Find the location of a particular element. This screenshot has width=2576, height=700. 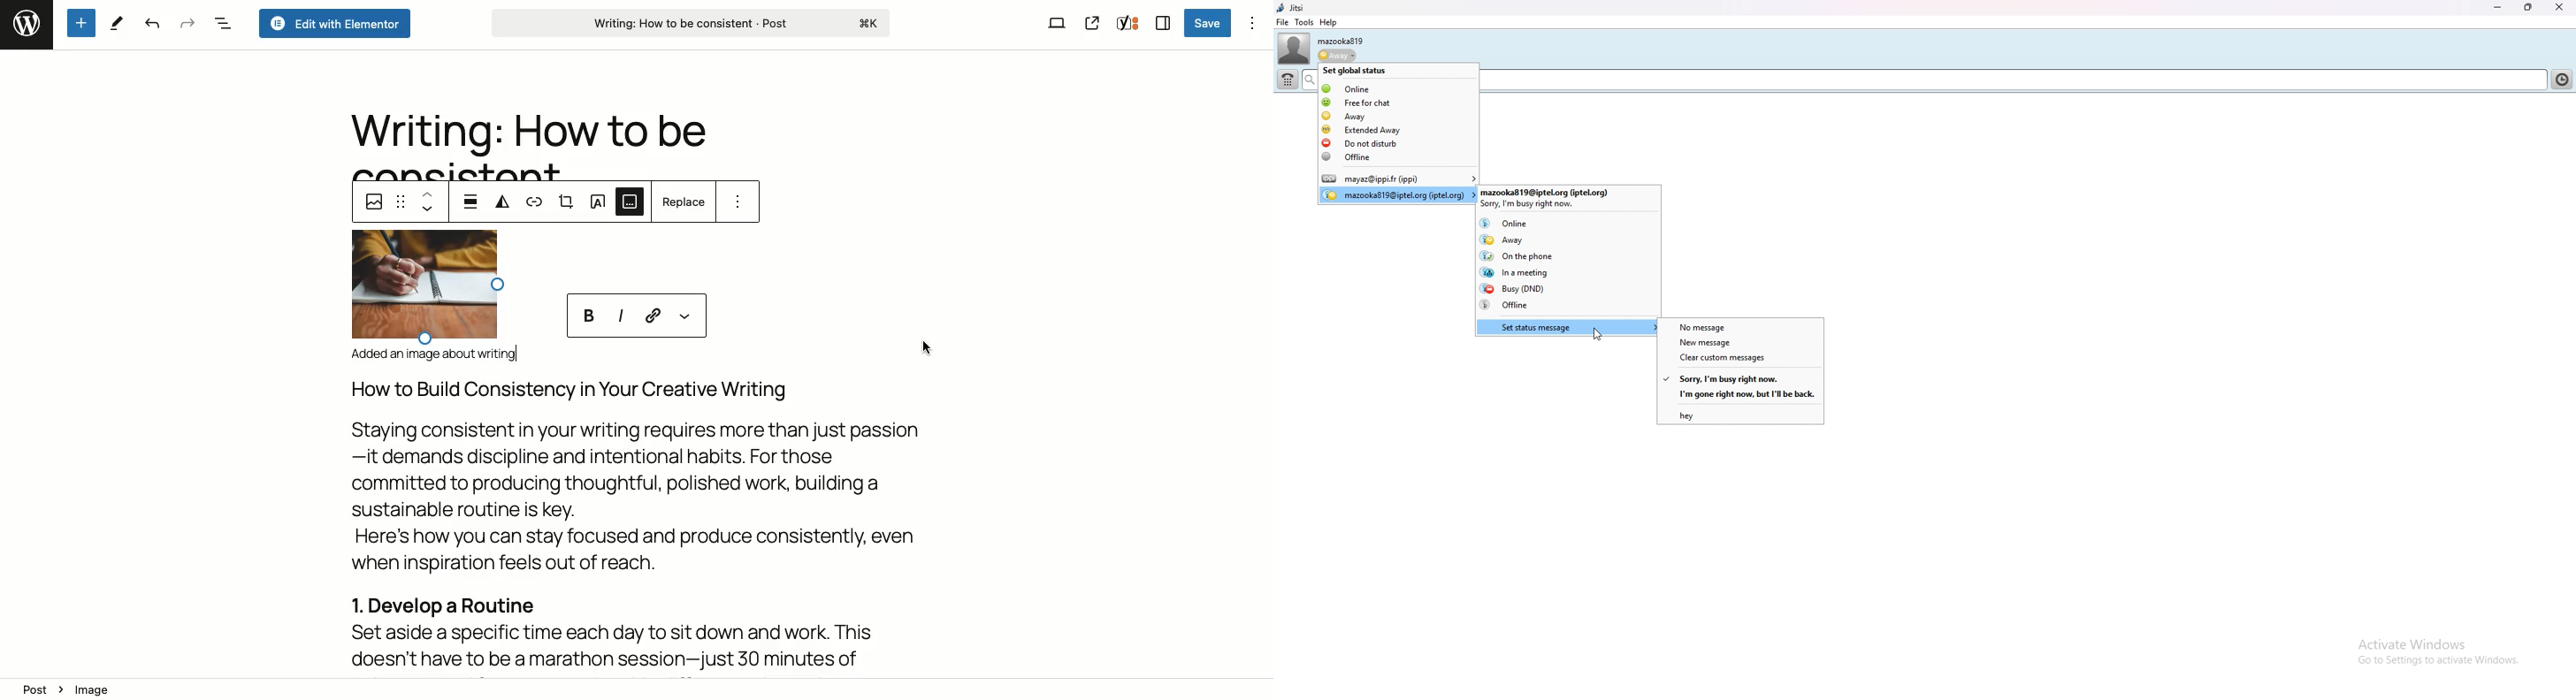

Options is located at coordinates (738, 201).